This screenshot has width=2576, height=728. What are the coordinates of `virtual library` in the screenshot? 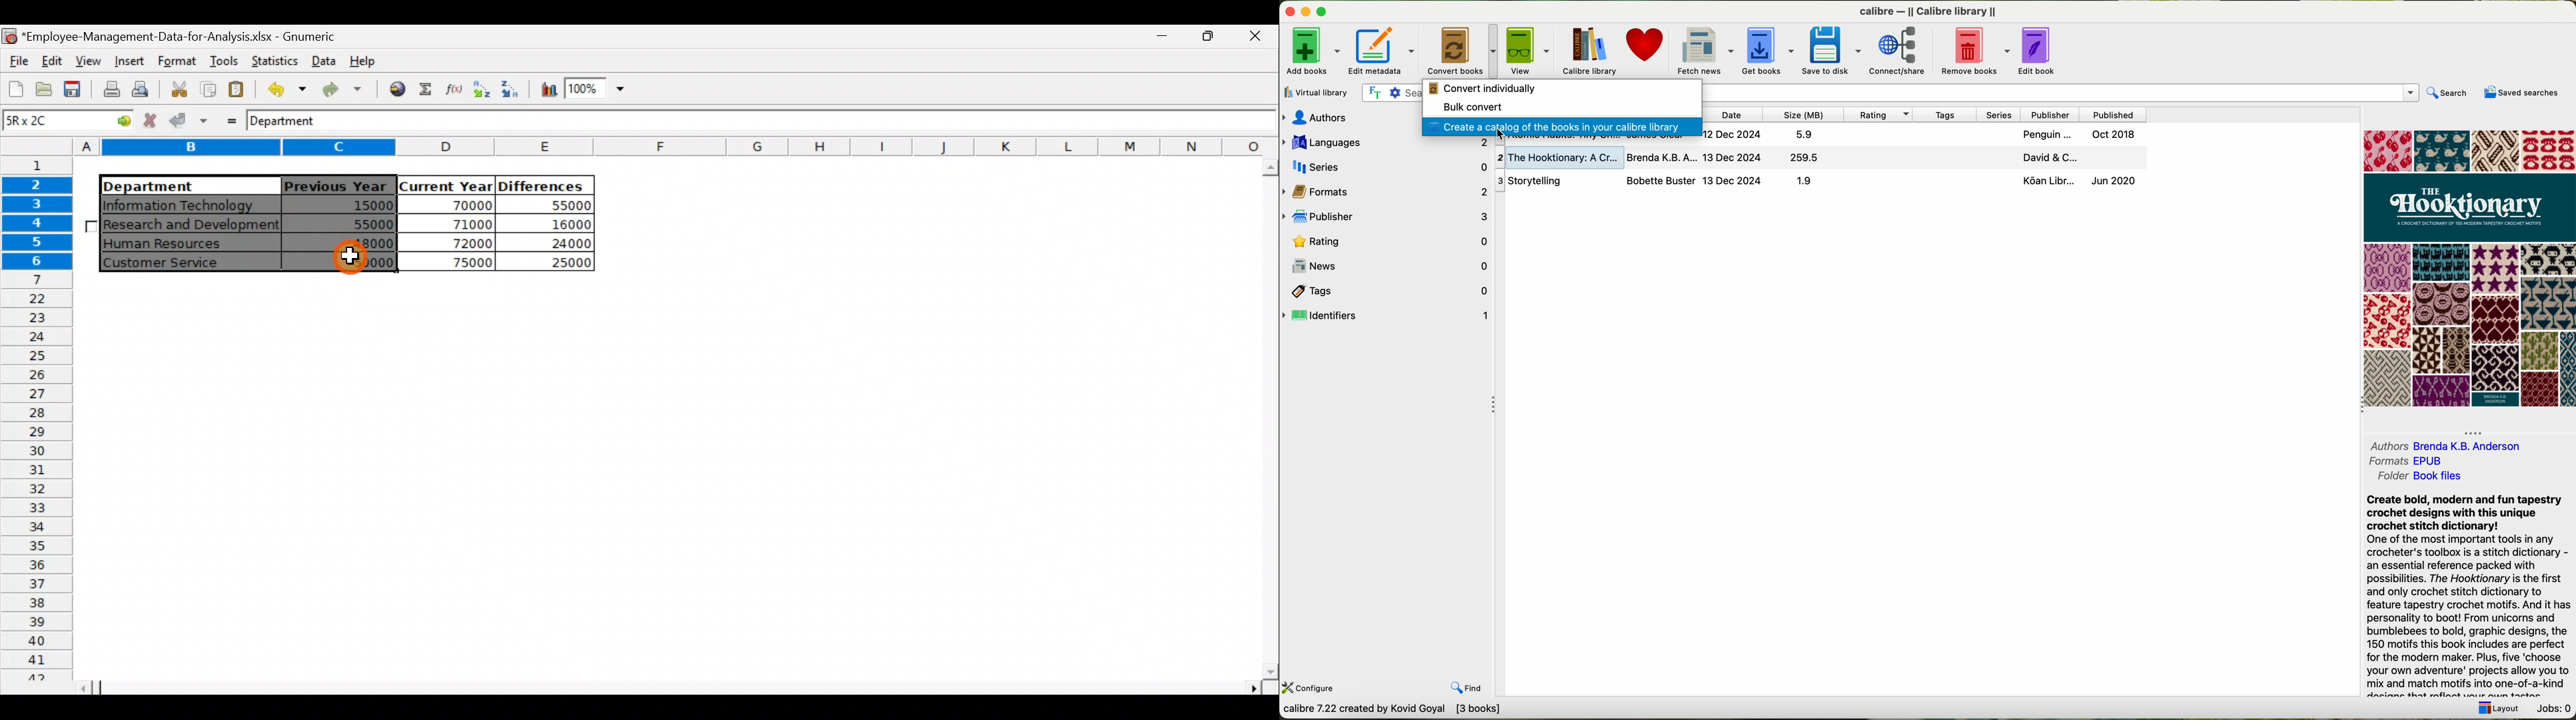 It's located at (1318, 93).